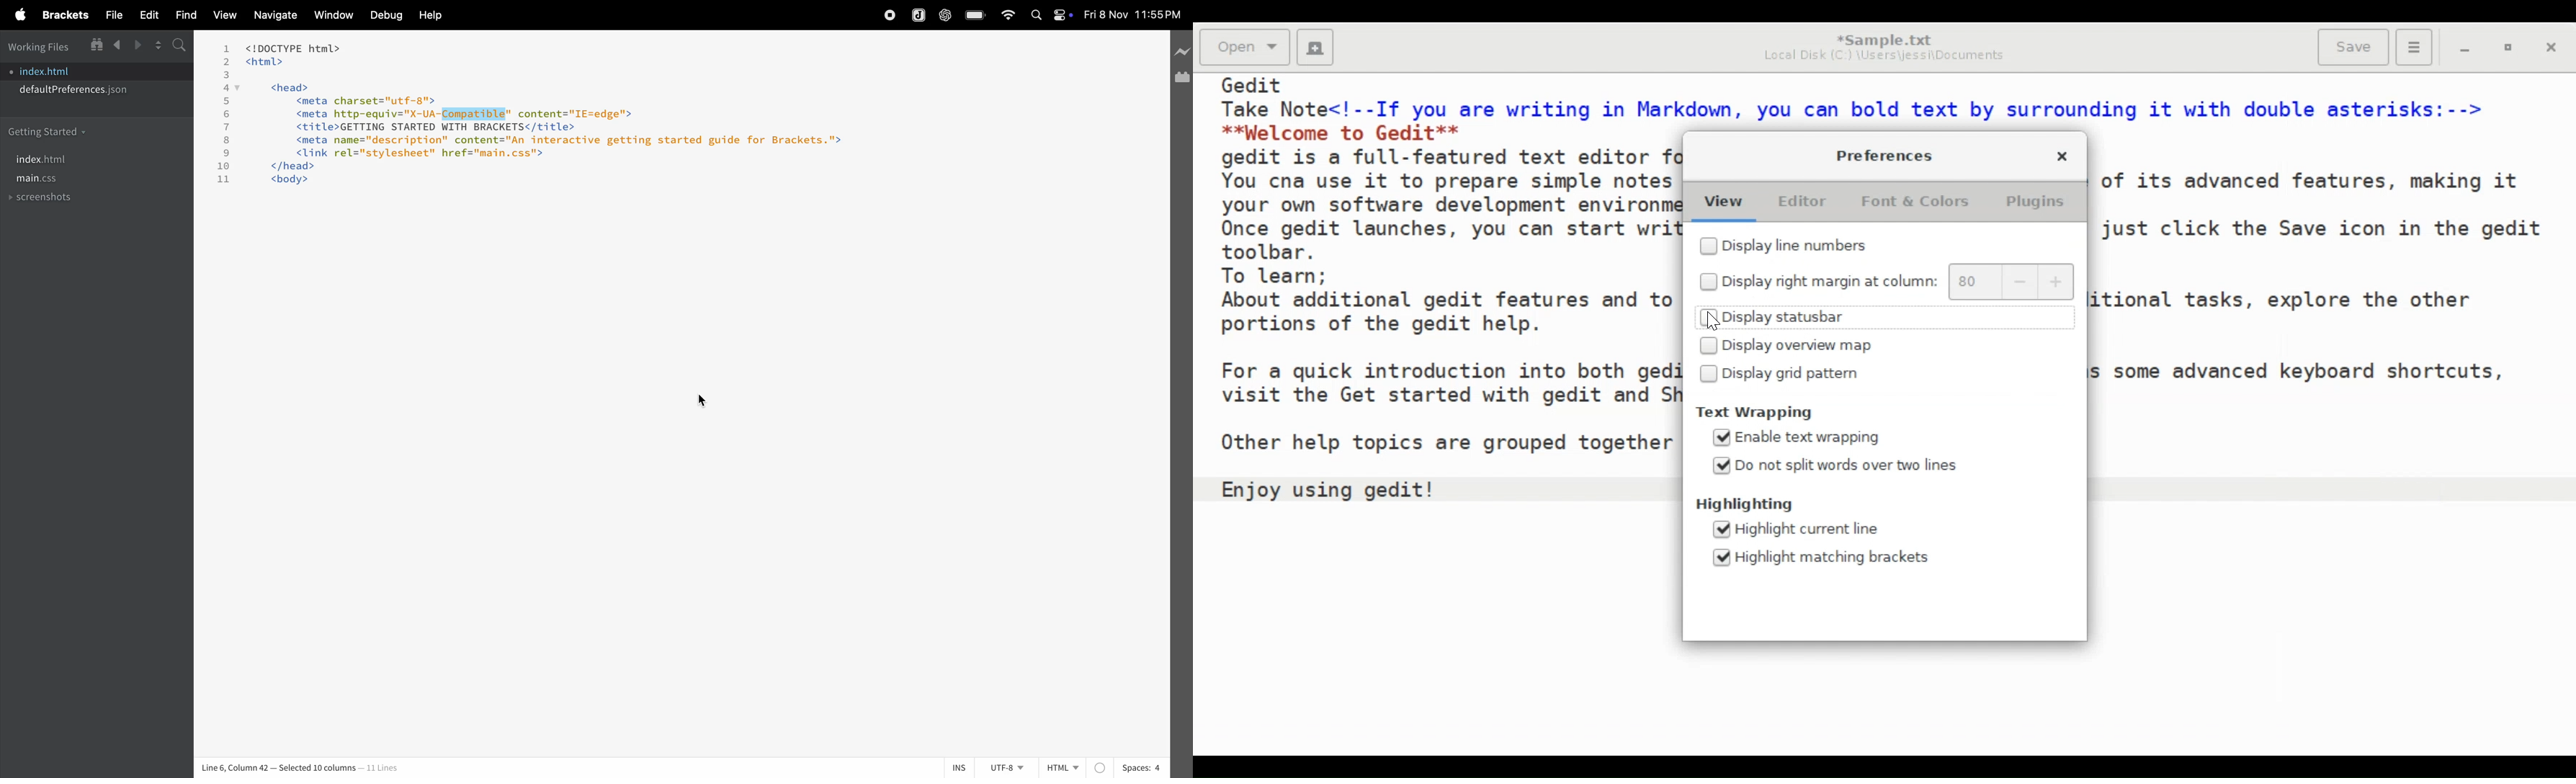  I want to click on window, so click(330, 17).